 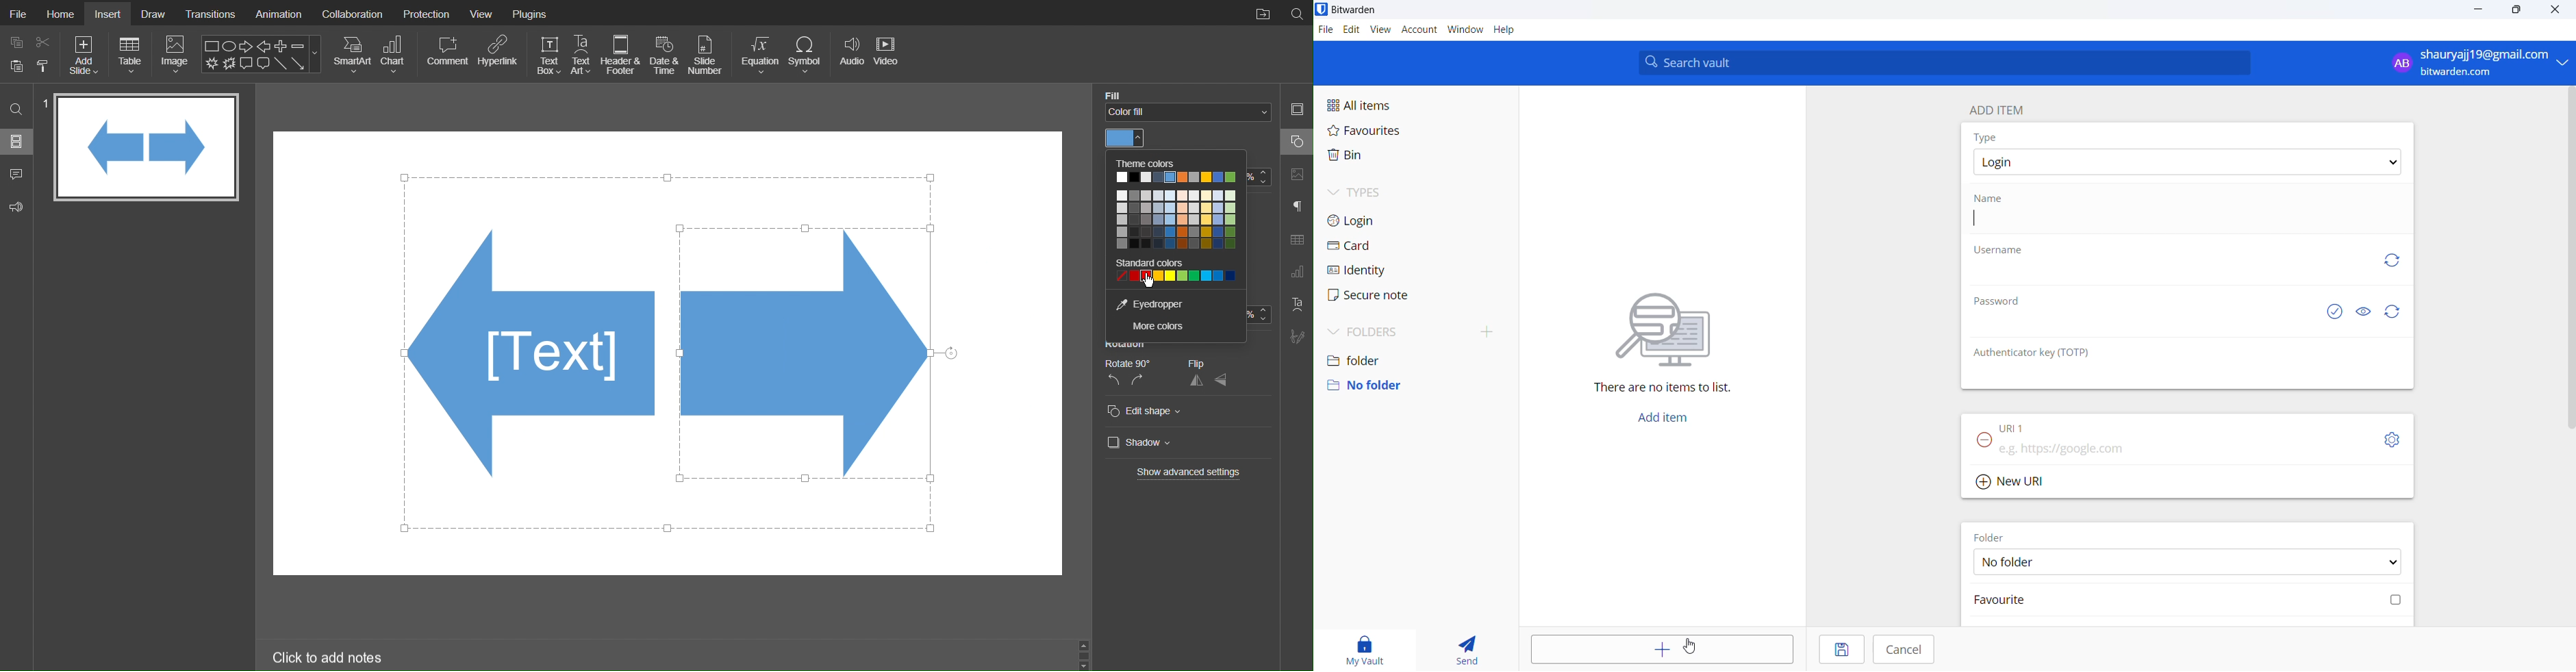 I want to click on rotate left 90, so click(x=1111, y=383).